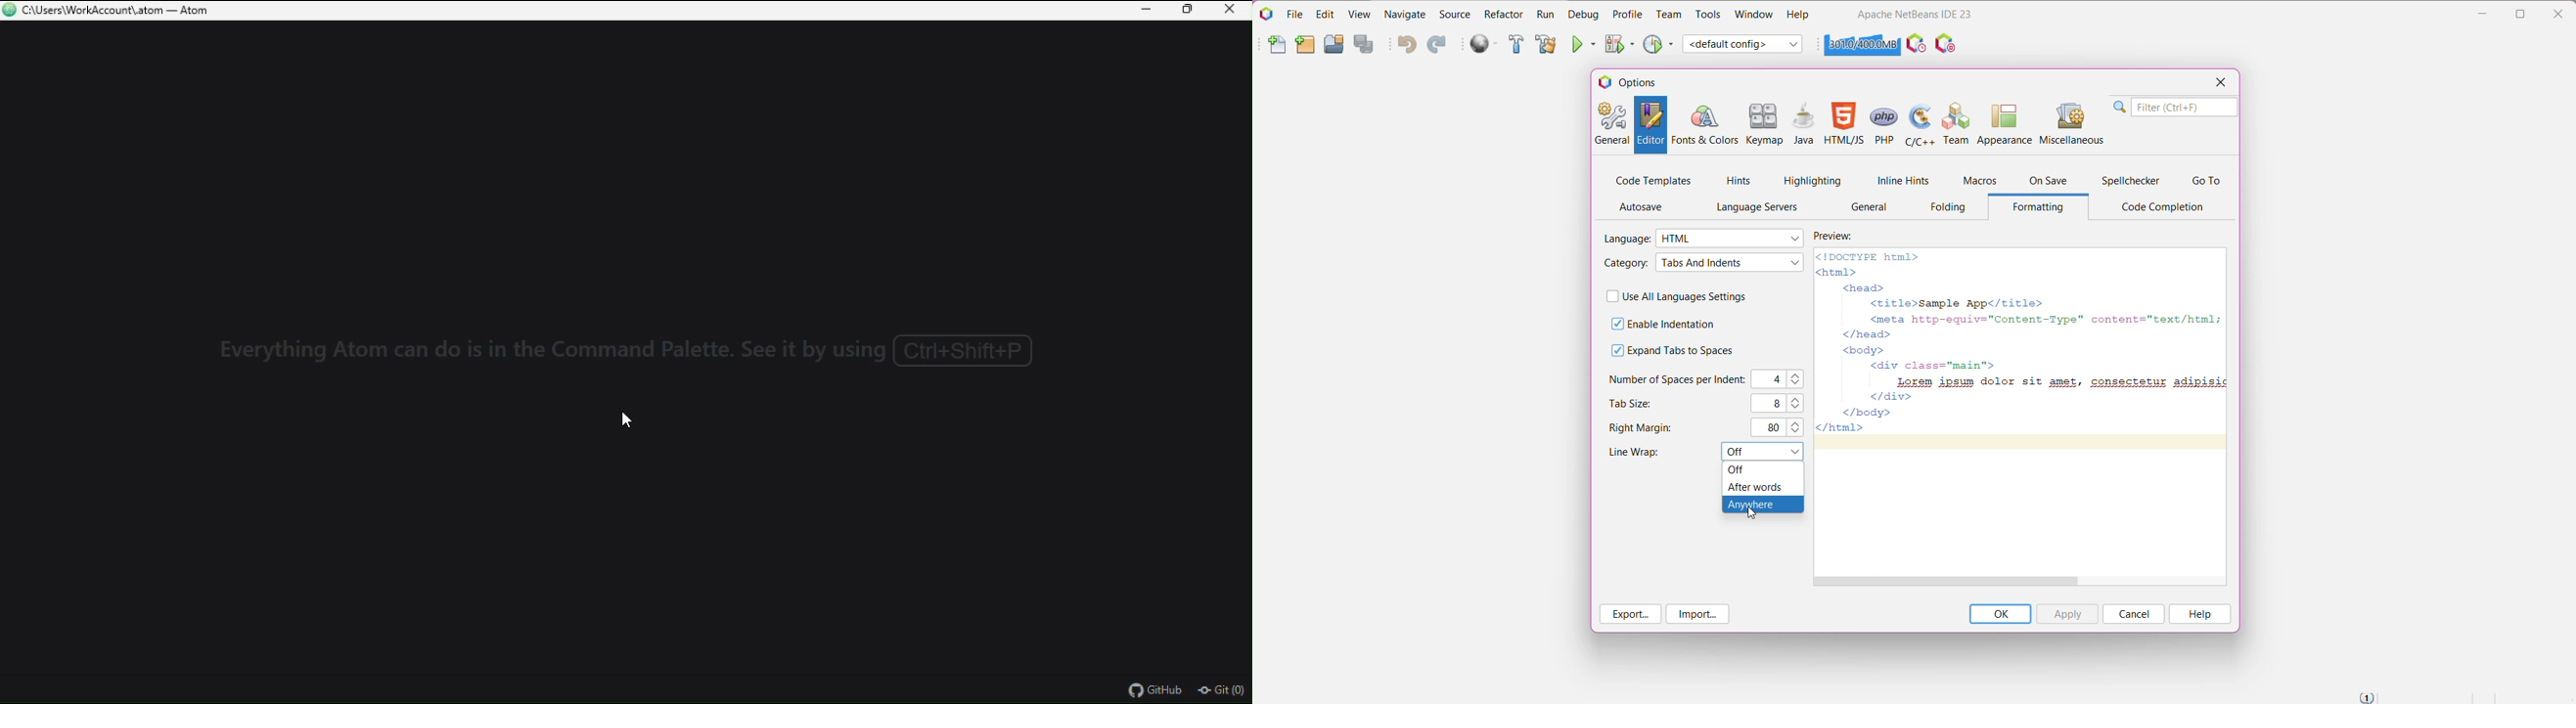 This screenshot has width=2576, height=728. I want to click on Keymap, so click(1765, 125).